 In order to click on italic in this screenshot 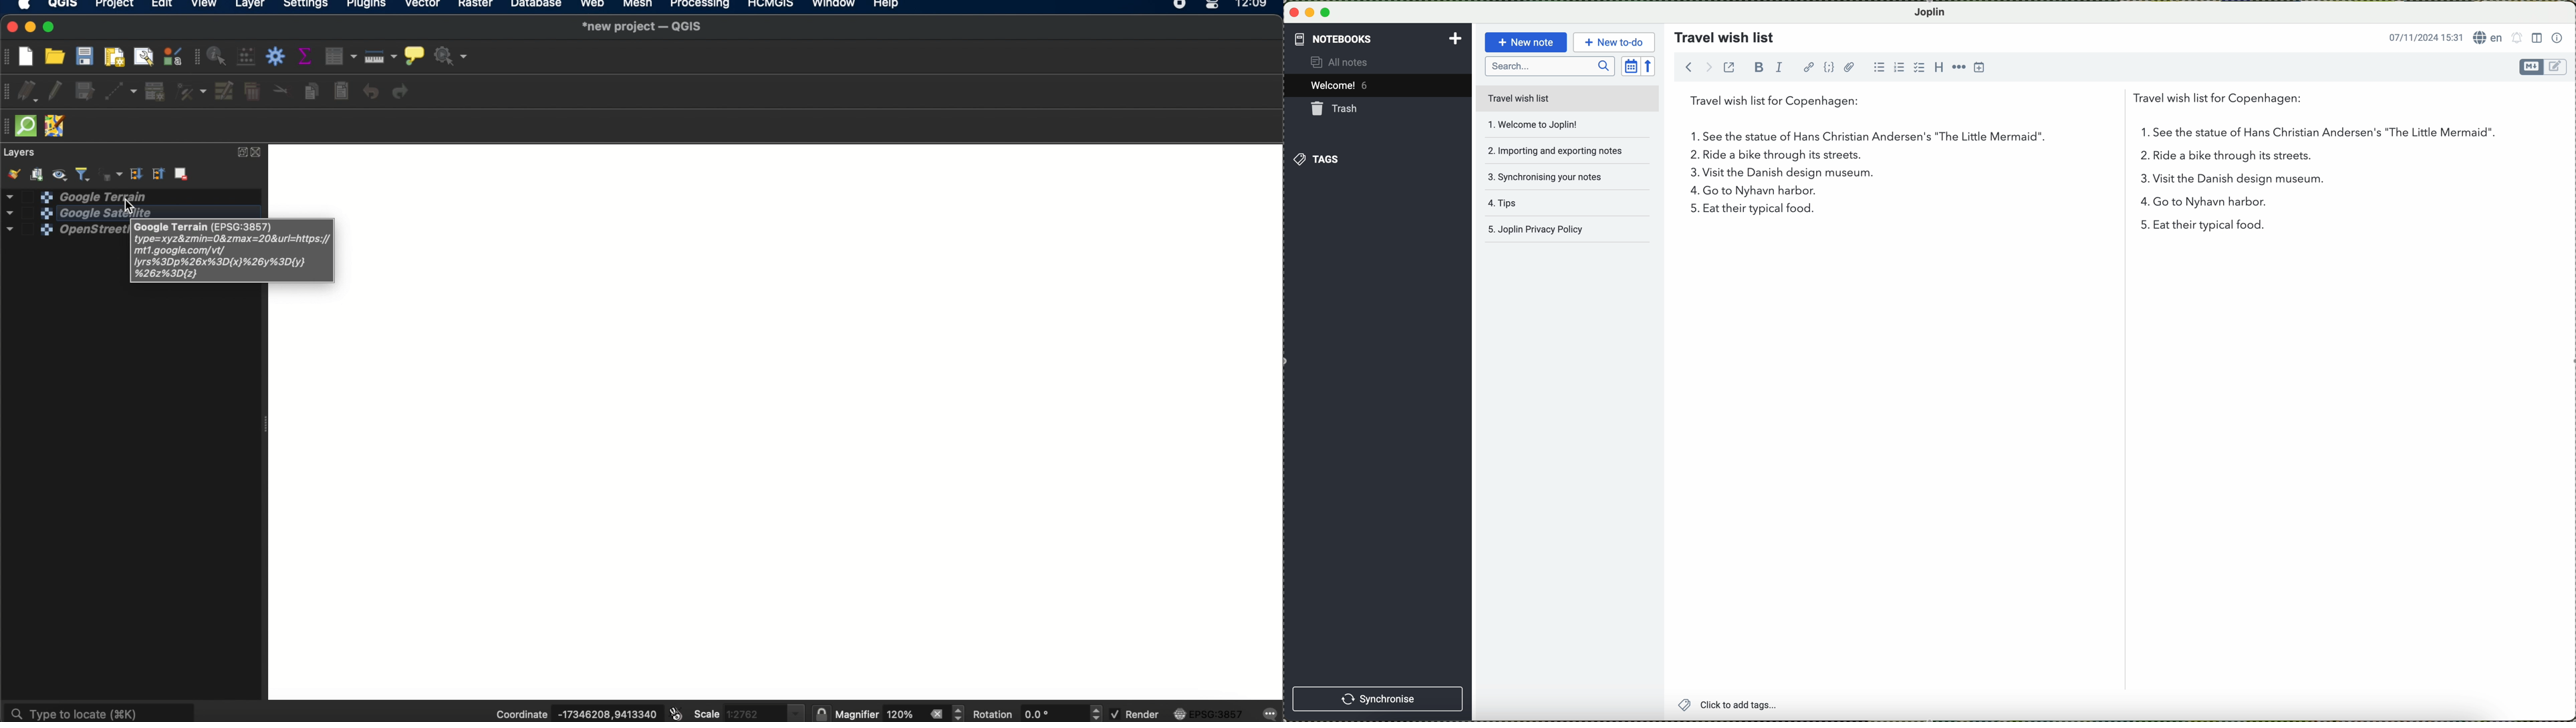, I will do `click(1782, 68)`.